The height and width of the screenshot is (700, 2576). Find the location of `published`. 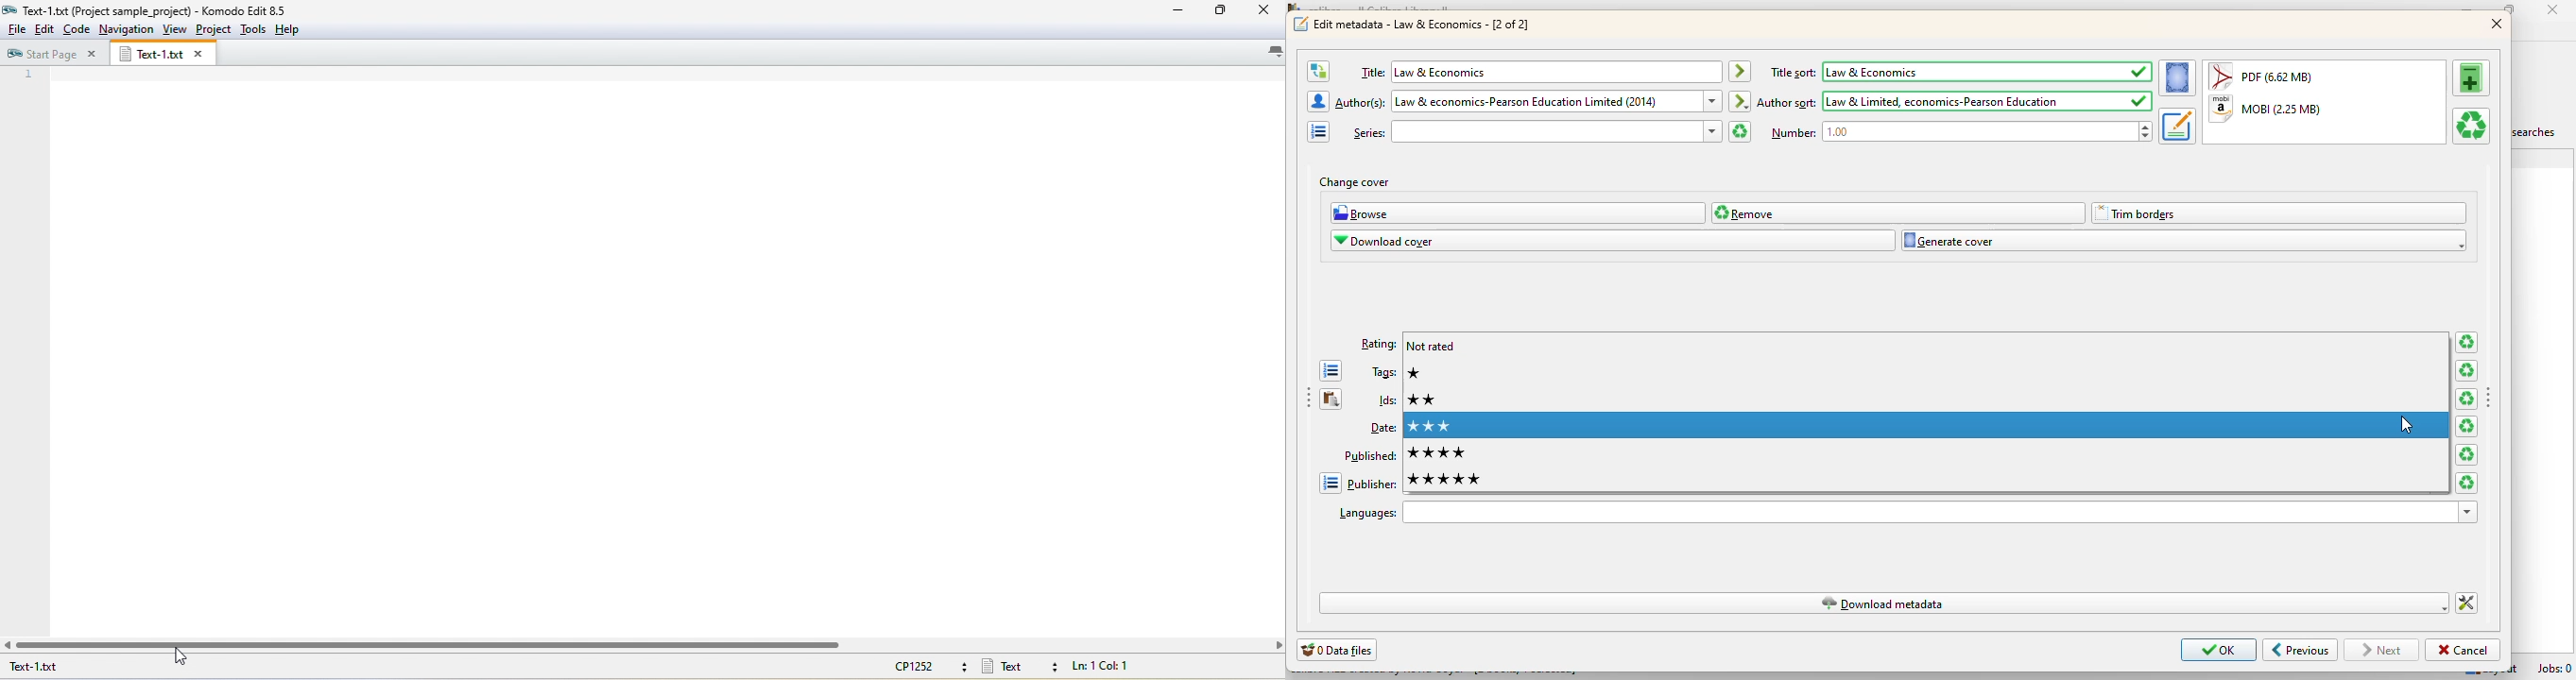

published is located at coordinates (1369, 455).